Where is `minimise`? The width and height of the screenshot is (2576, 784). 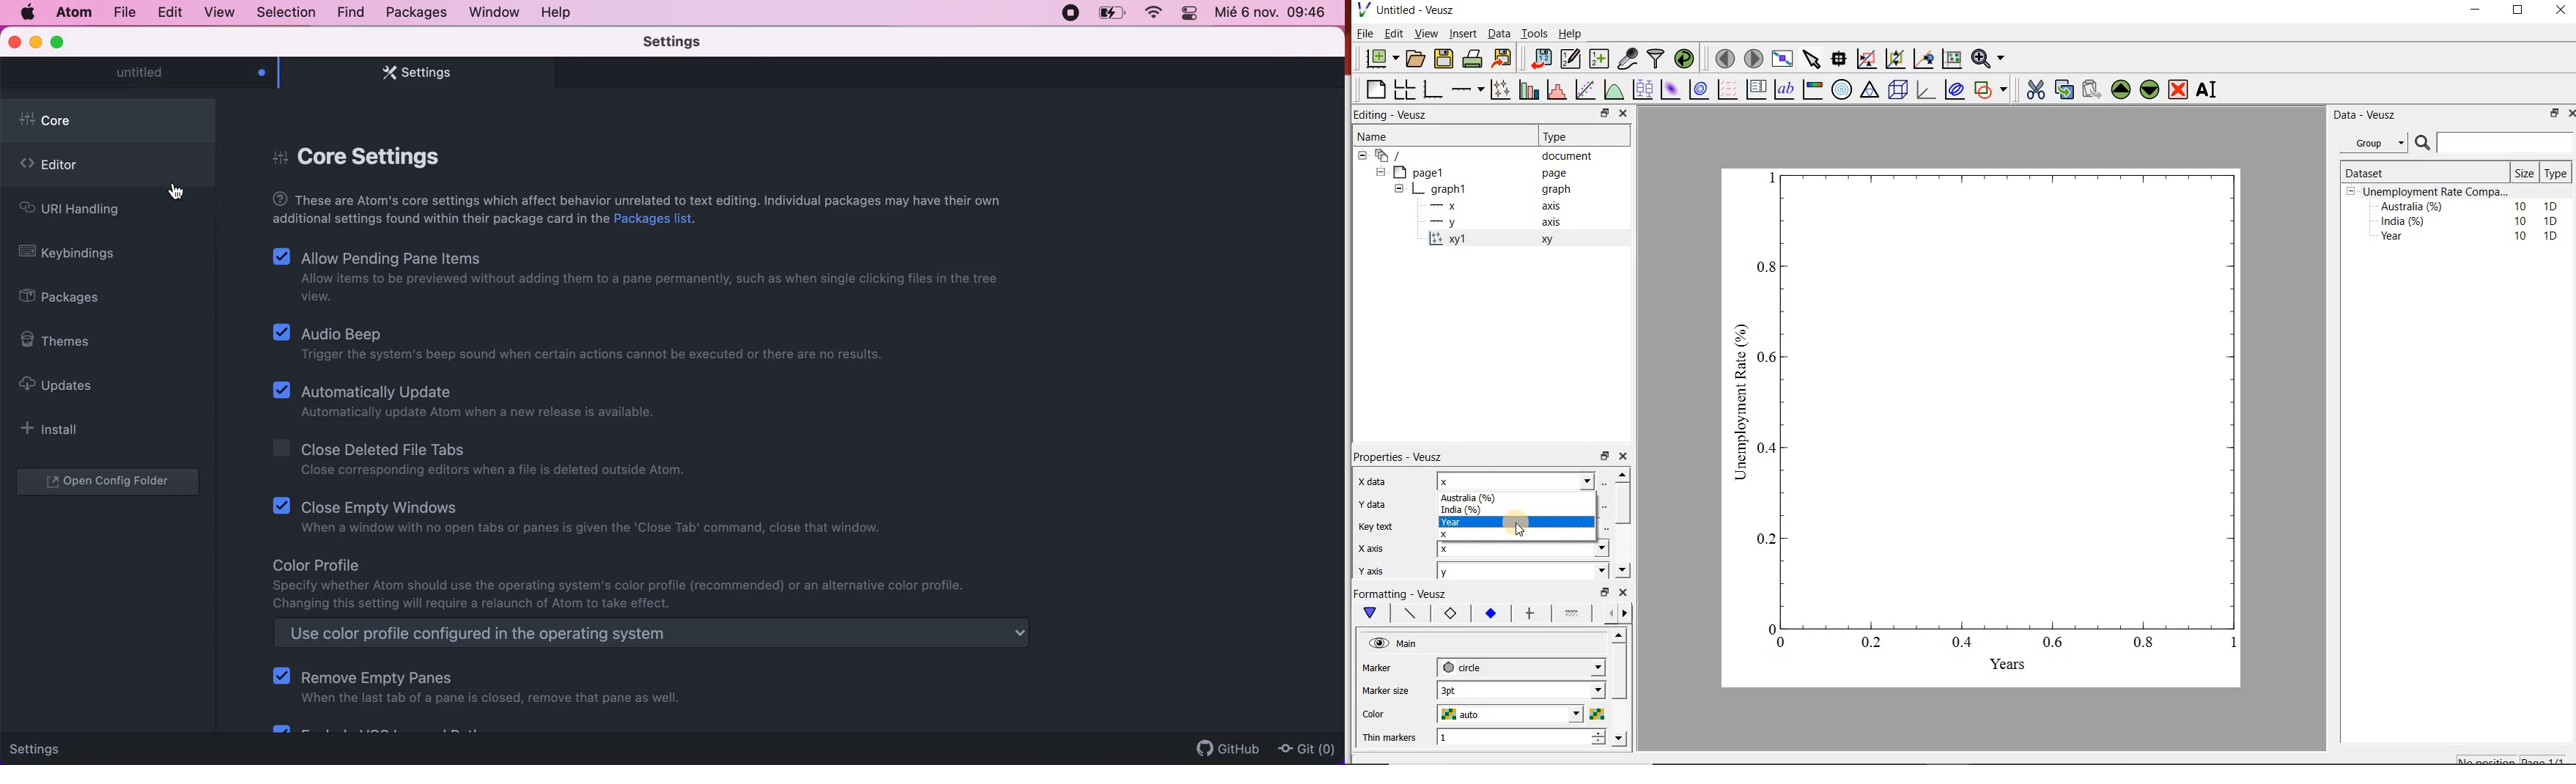 minimise is located at coordinates (1604, 455).